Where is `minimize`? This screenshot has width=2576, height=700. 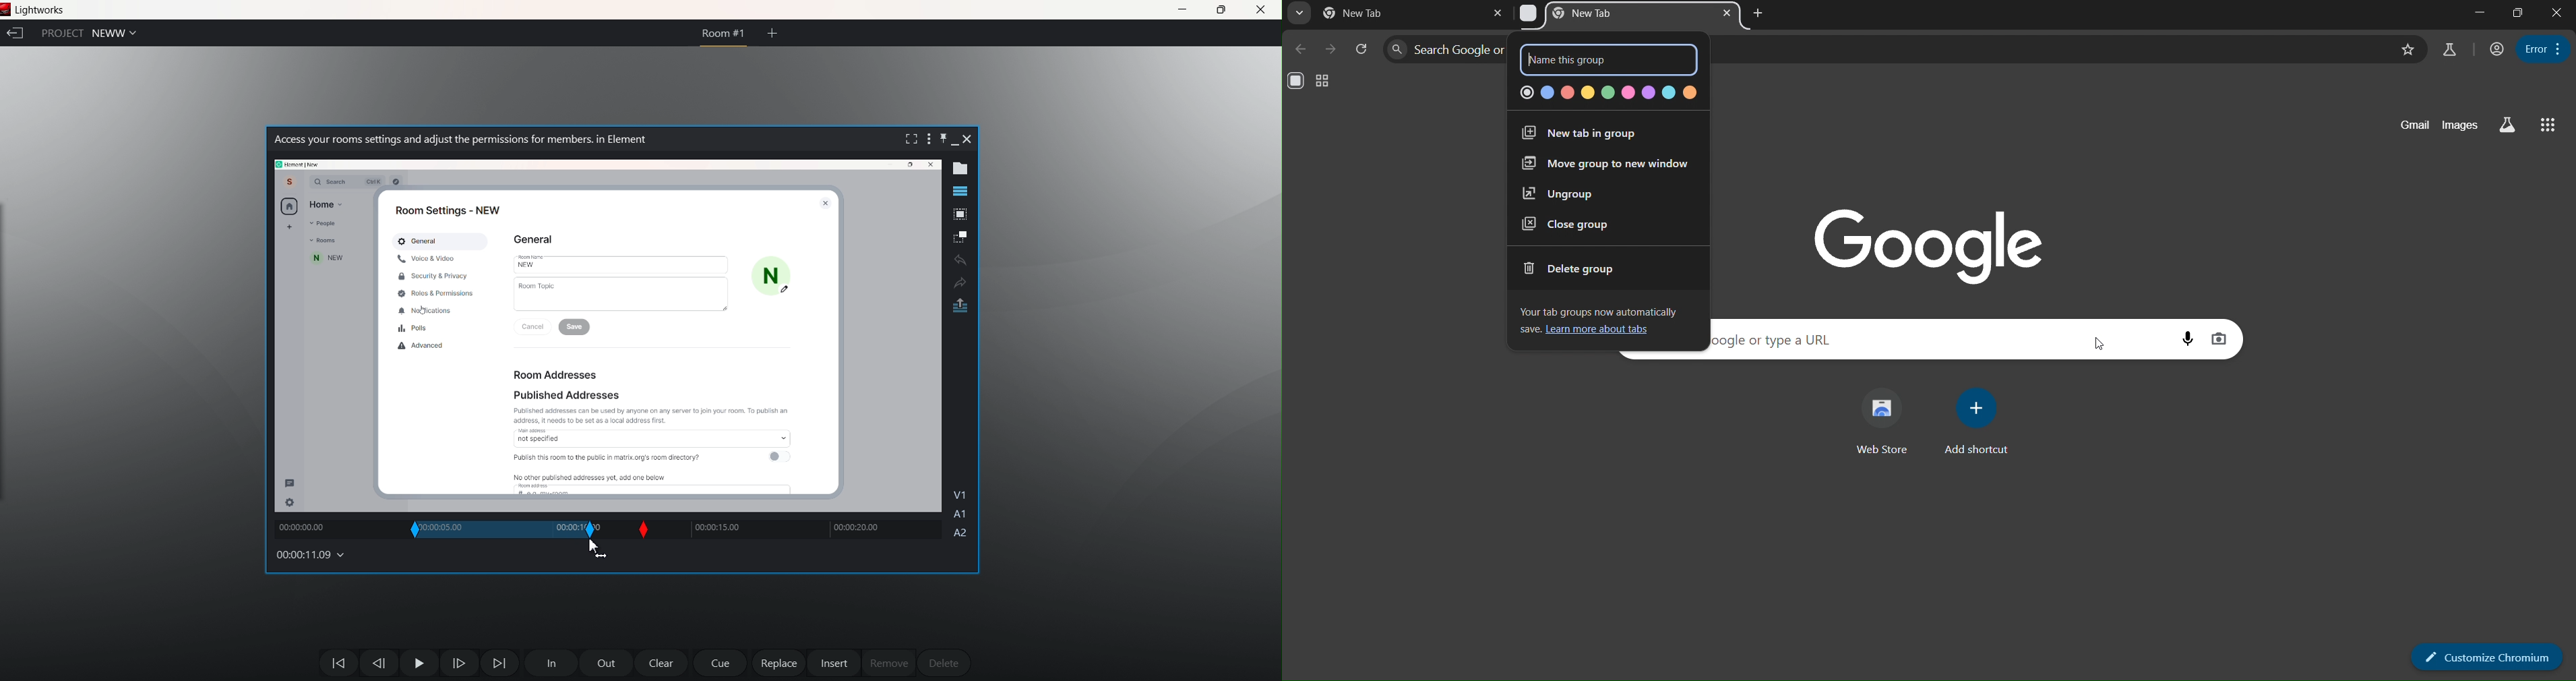
minimize is located at coordinates (959, 141).